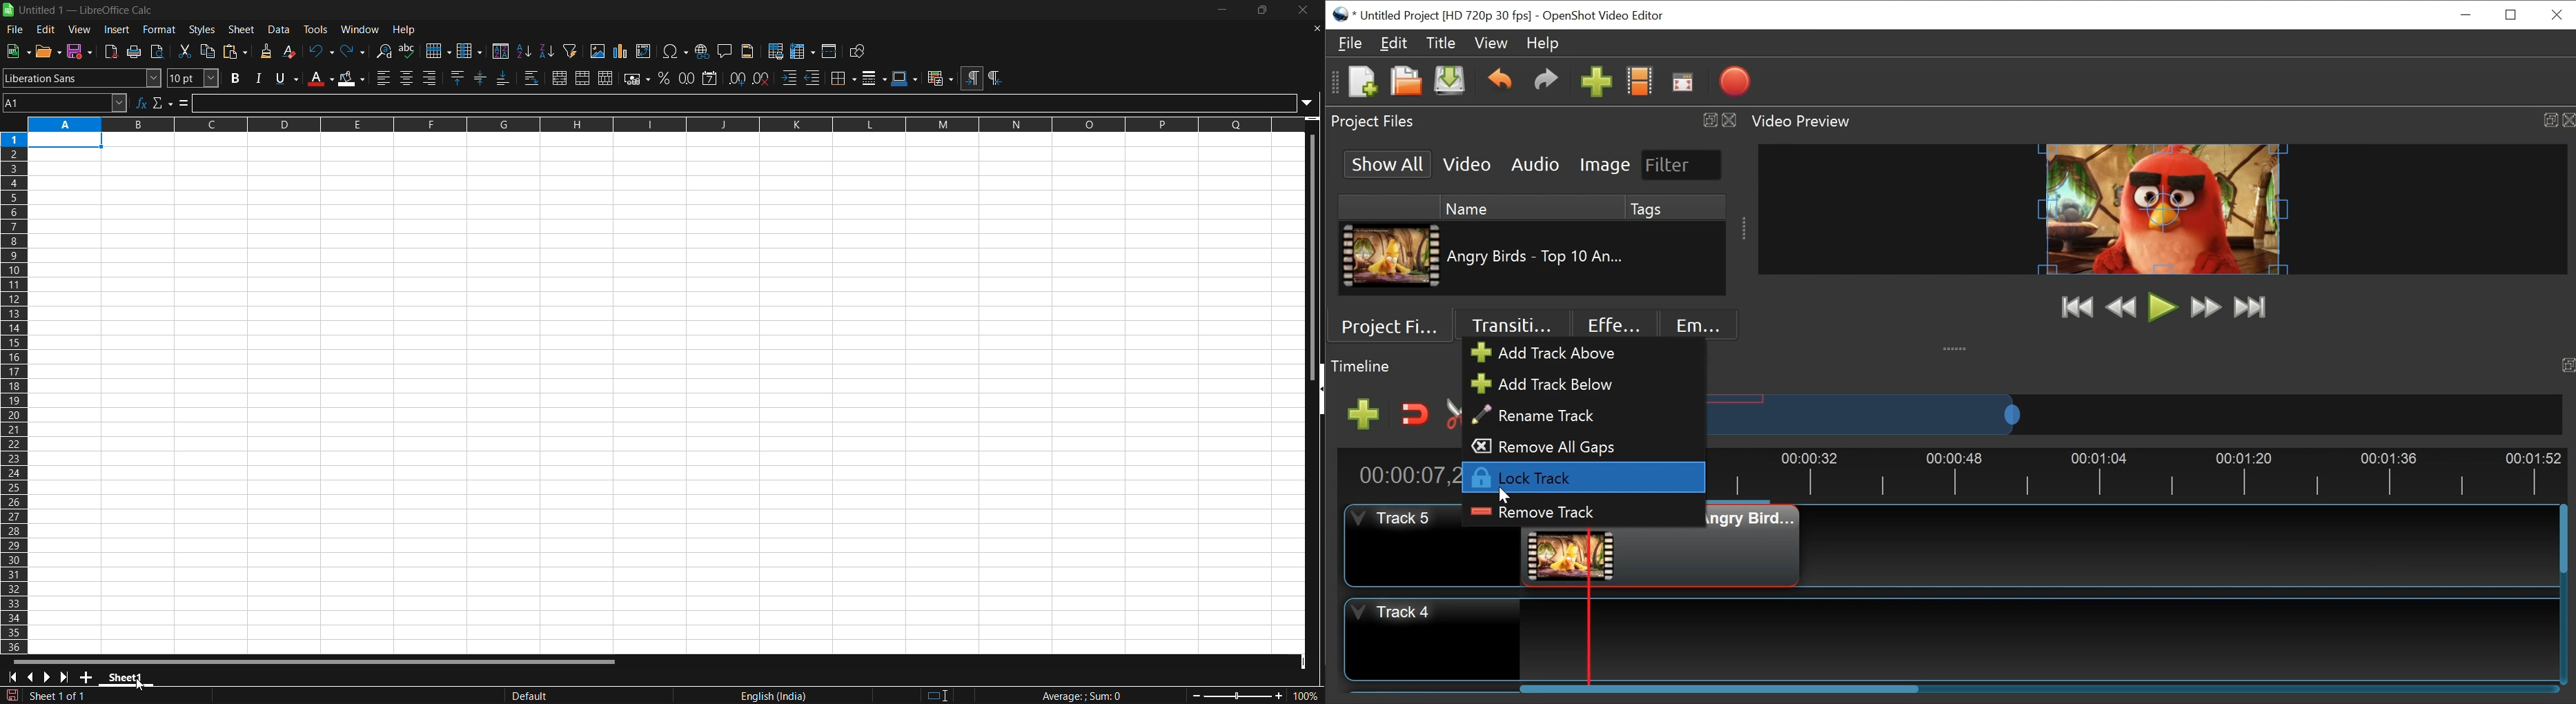 The width and height of the screenshot is (2576, 728). What do you see at coordinates (583, 79) in the screenshot?
I see `merge cells` at bounding box center [583, 79].